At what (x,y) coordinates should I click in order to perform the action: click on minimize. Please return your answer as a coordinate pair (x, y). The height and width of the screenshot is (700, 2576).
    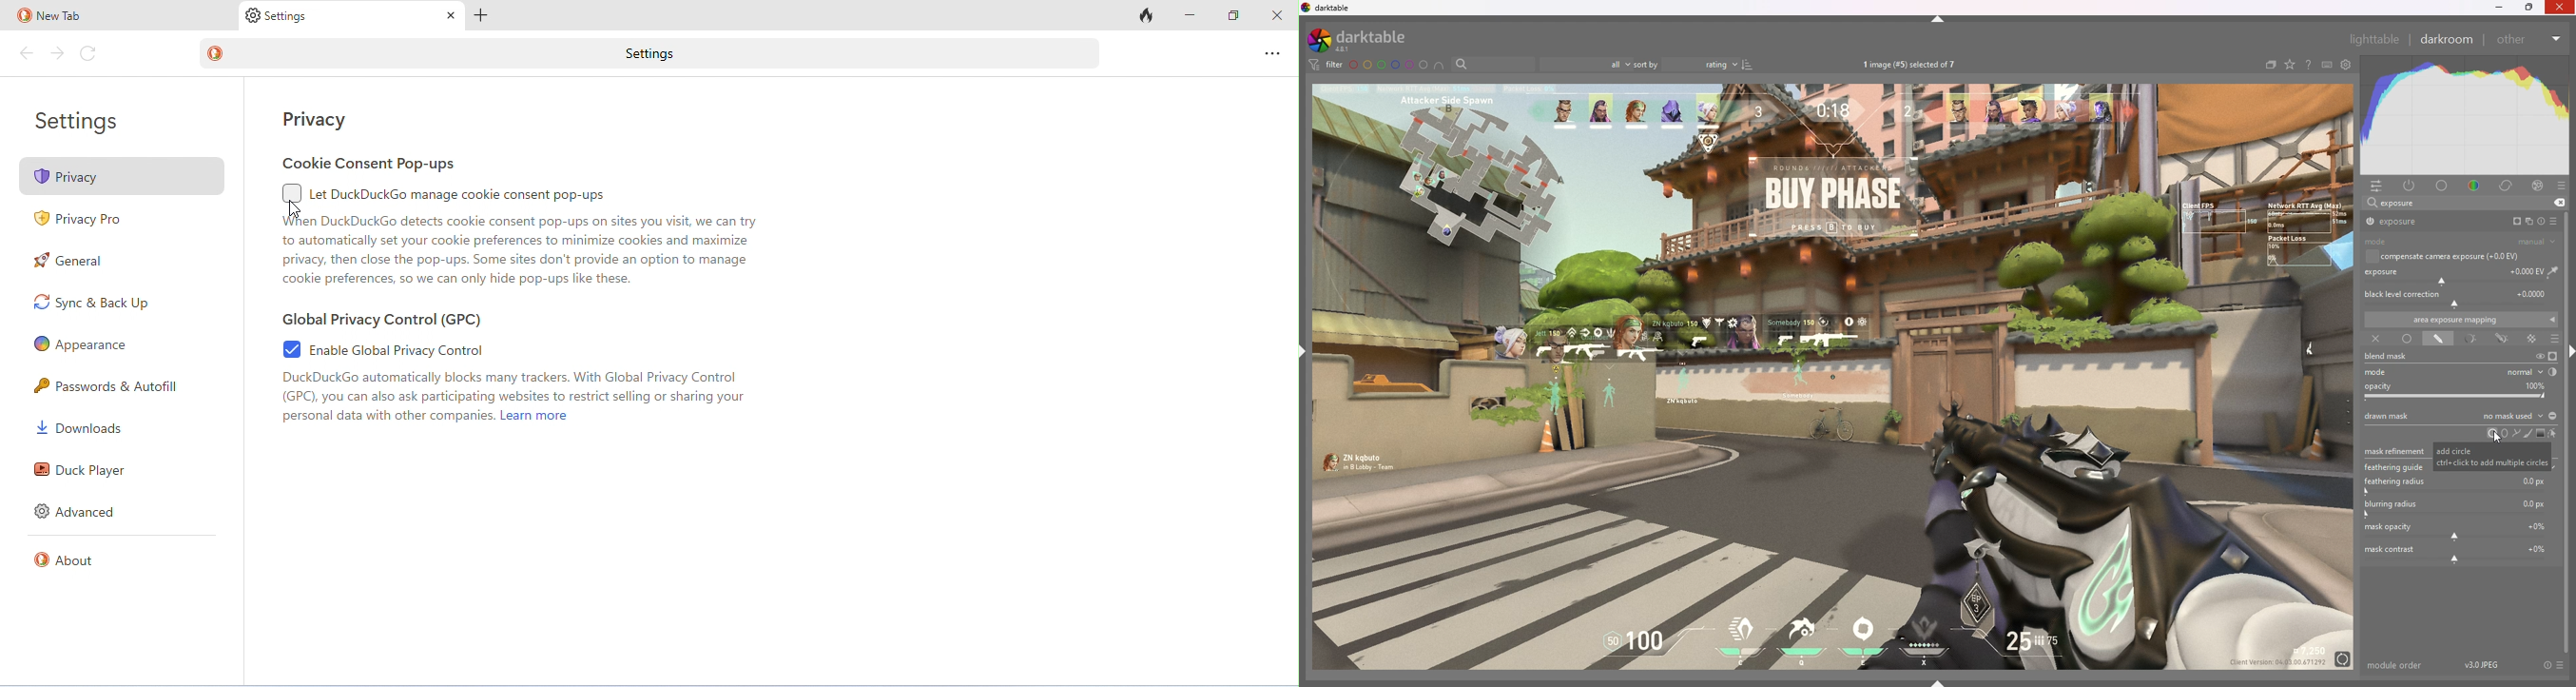
    Looking at the image, I should click on (1189, 14).